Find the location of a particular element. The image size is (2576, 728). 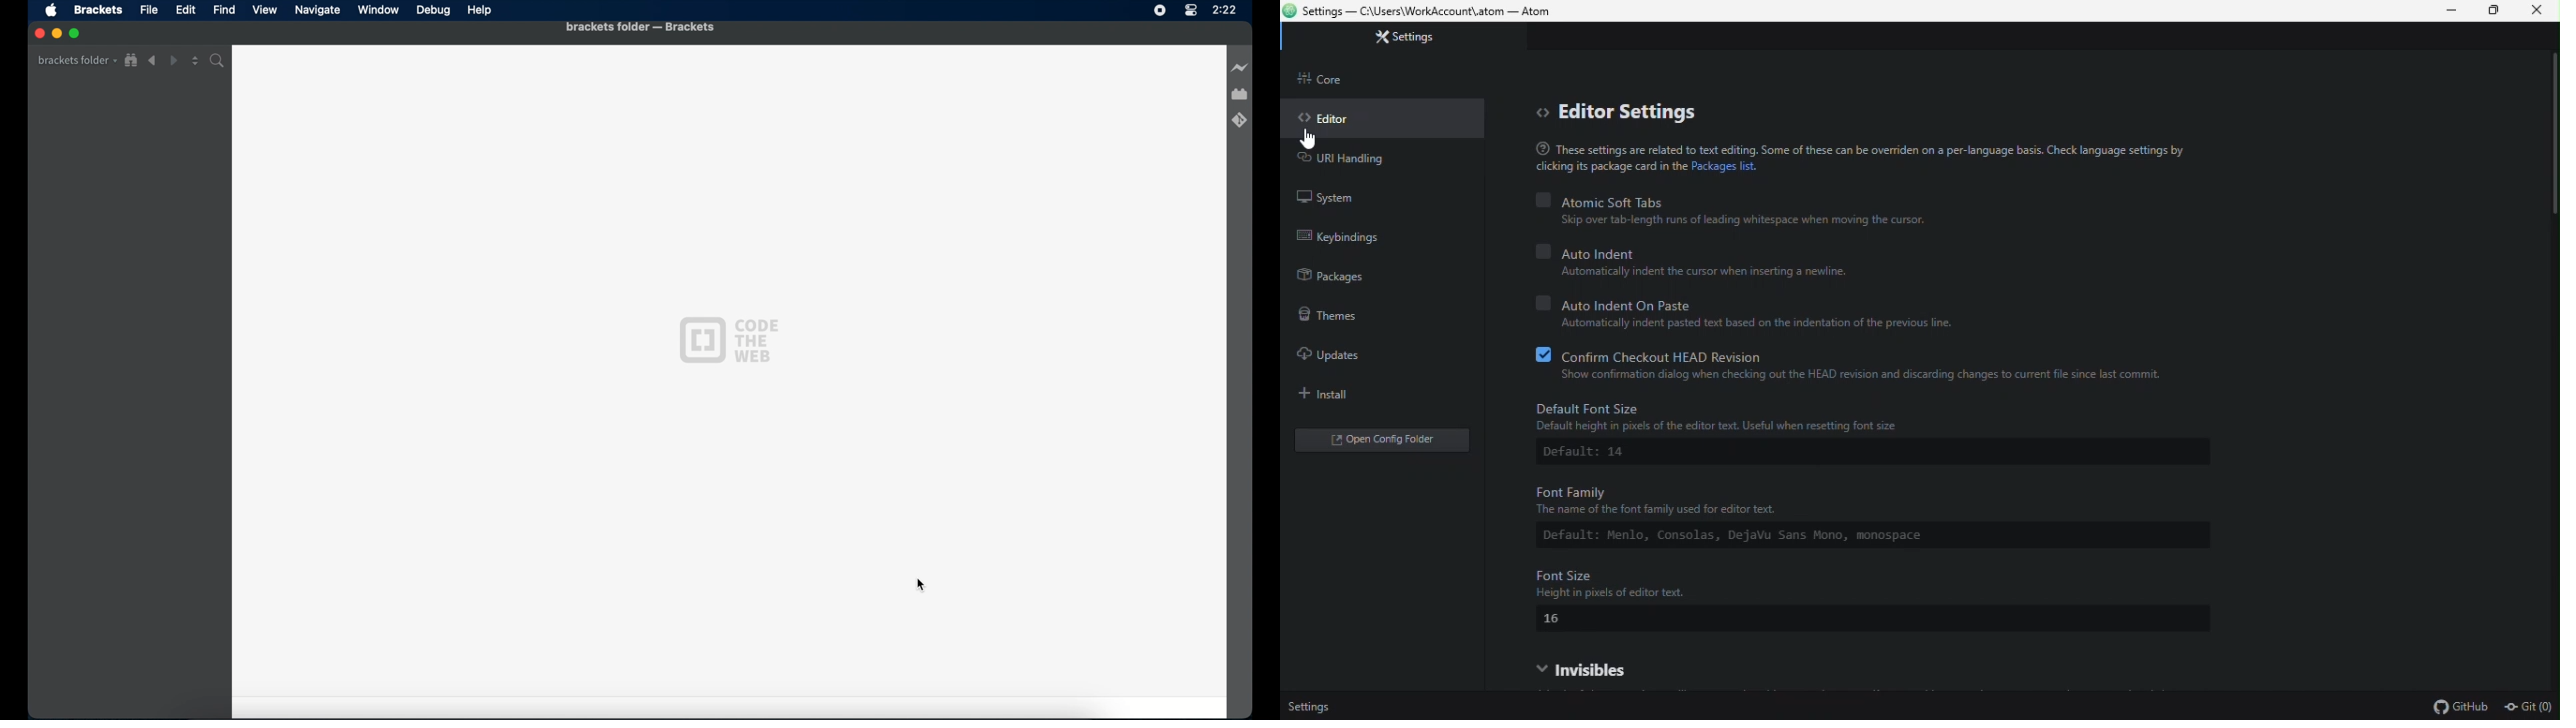

brackets folder - brackets is located at coordinates (640, 27).